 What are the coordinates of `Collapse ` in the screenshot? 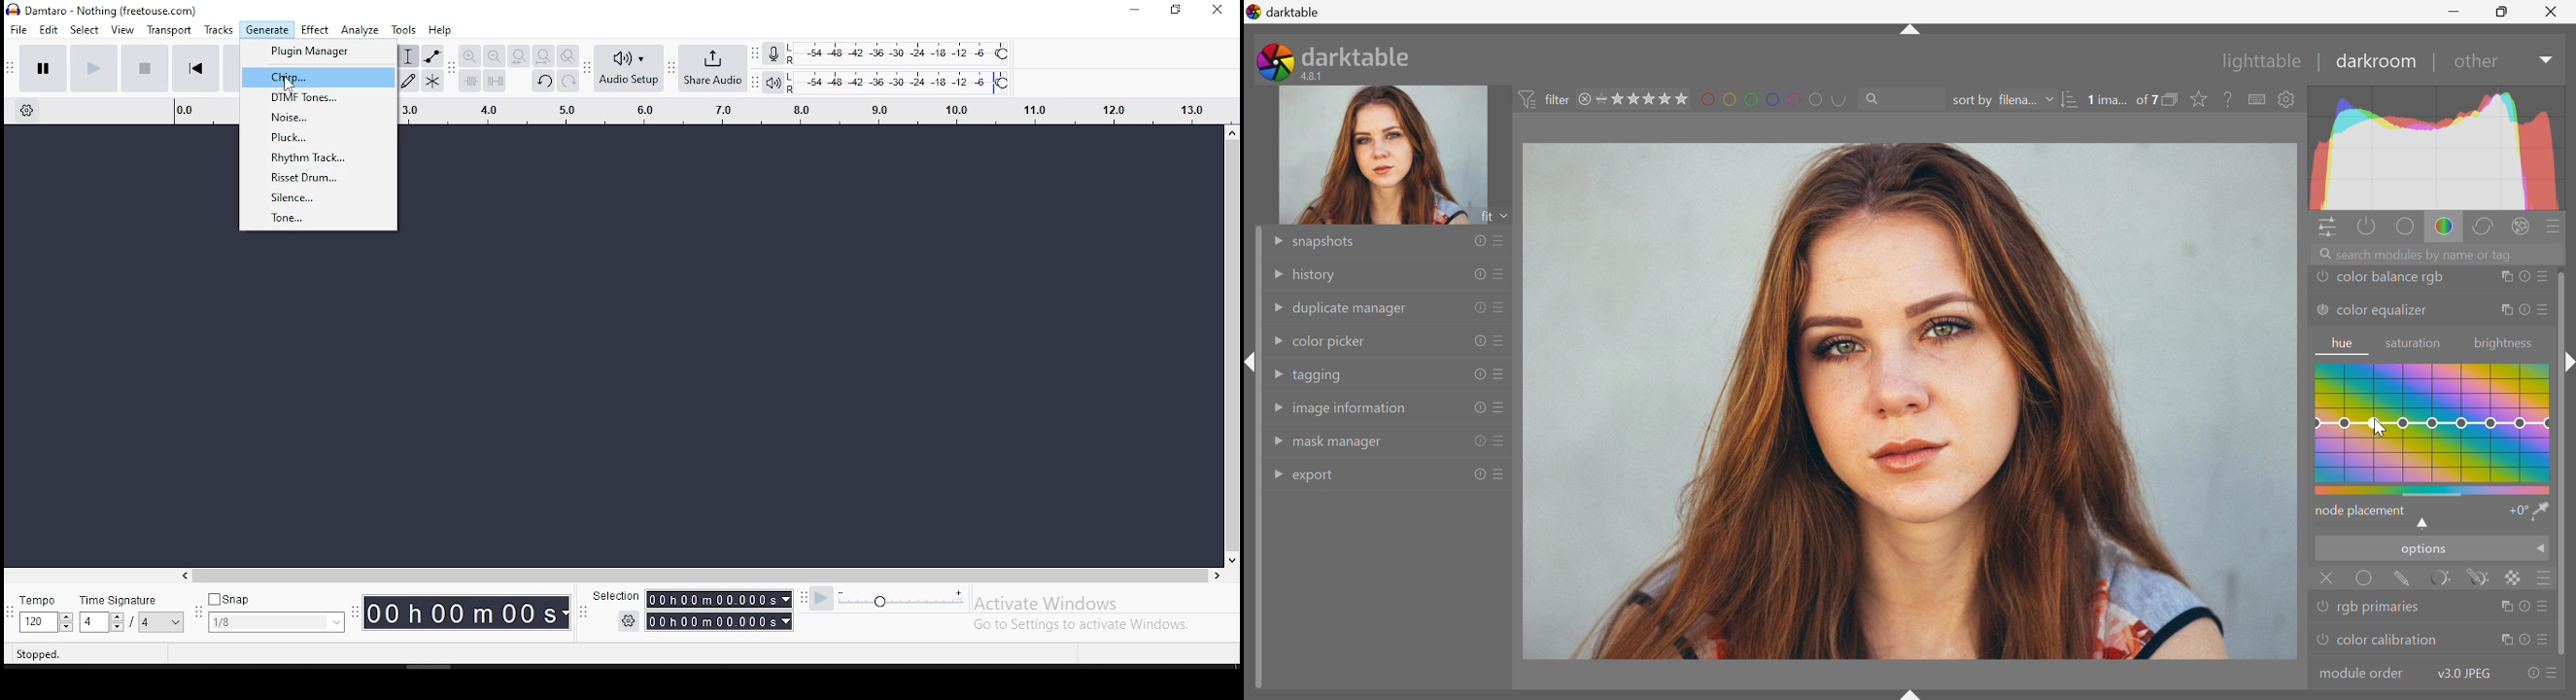 It's located at (2569, 362).